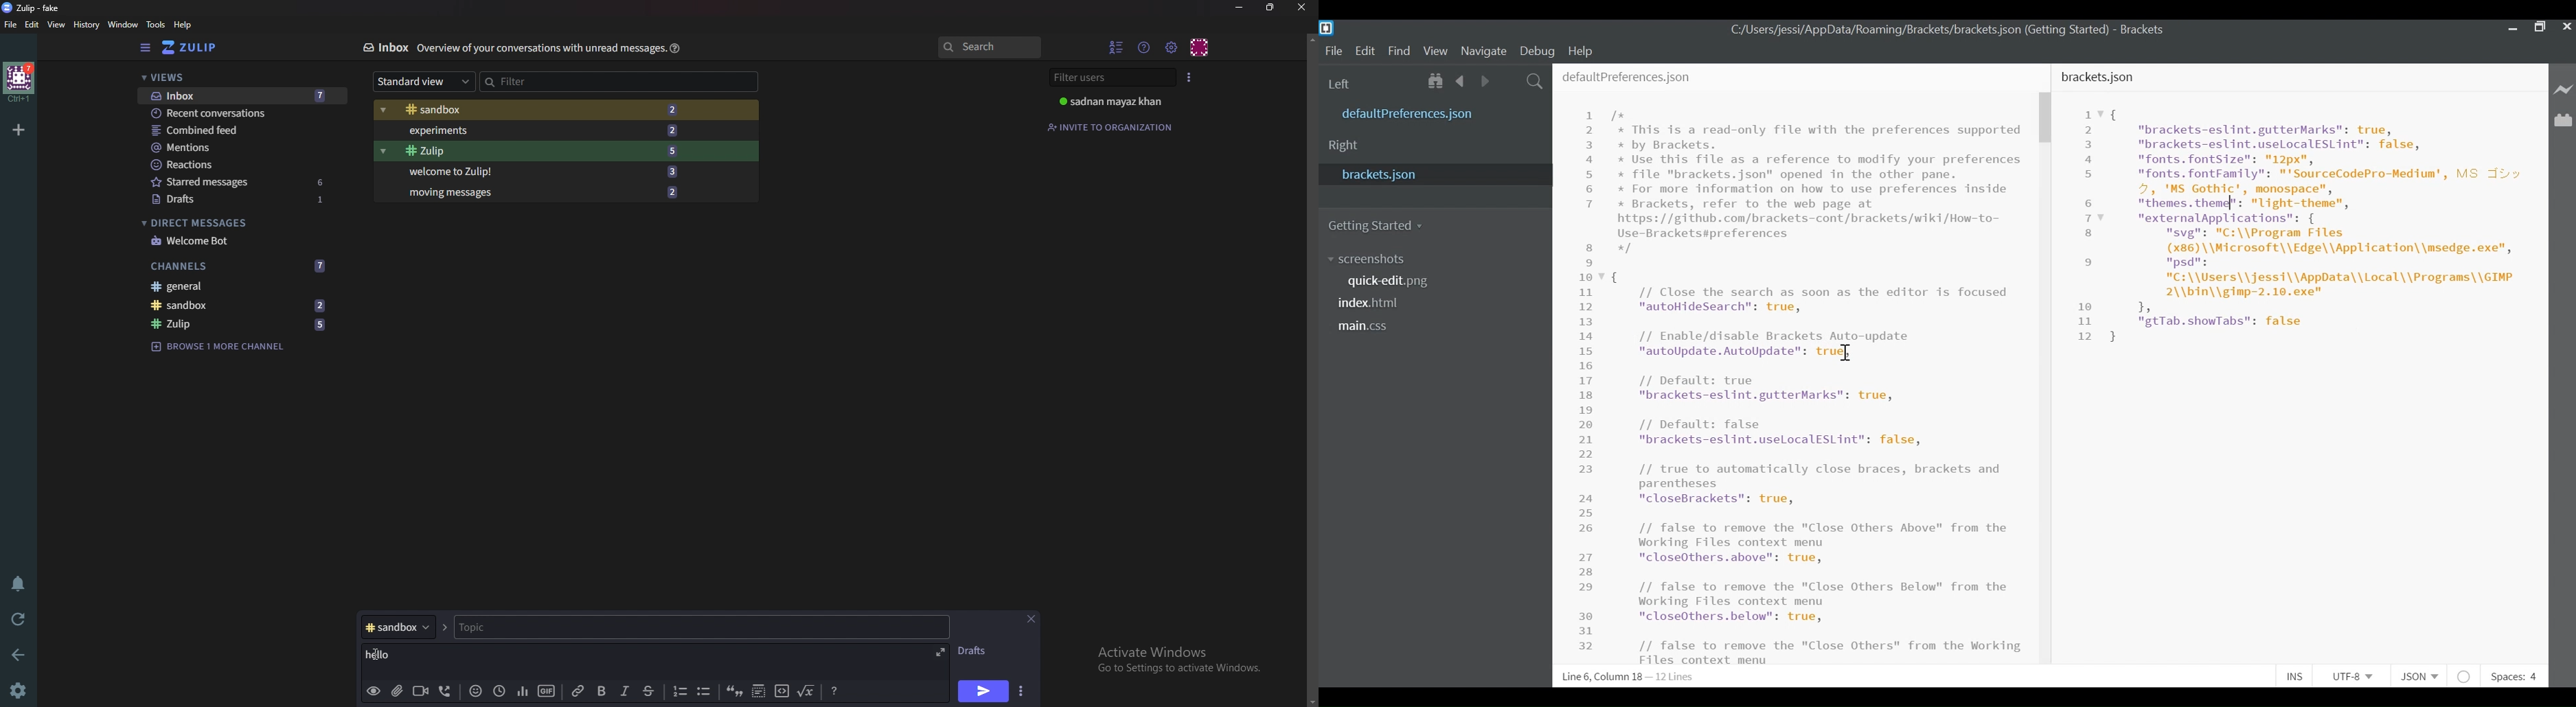  Describe the element at coordinates (242, 286) in the screenshot. I see `# General` at that location.